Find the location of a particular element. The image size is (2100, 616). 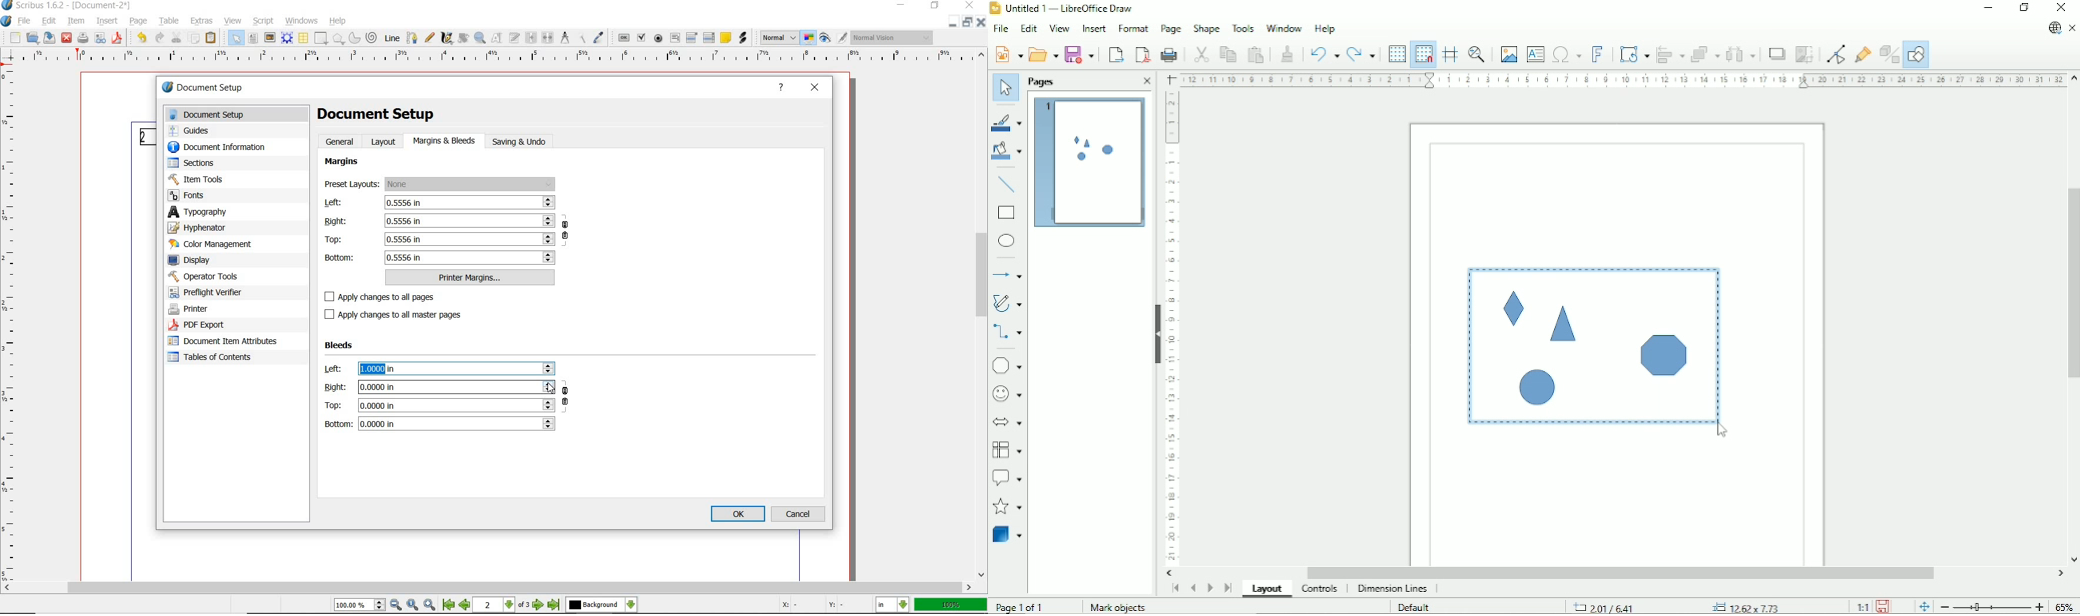

print is located at coordinates (82, 38).